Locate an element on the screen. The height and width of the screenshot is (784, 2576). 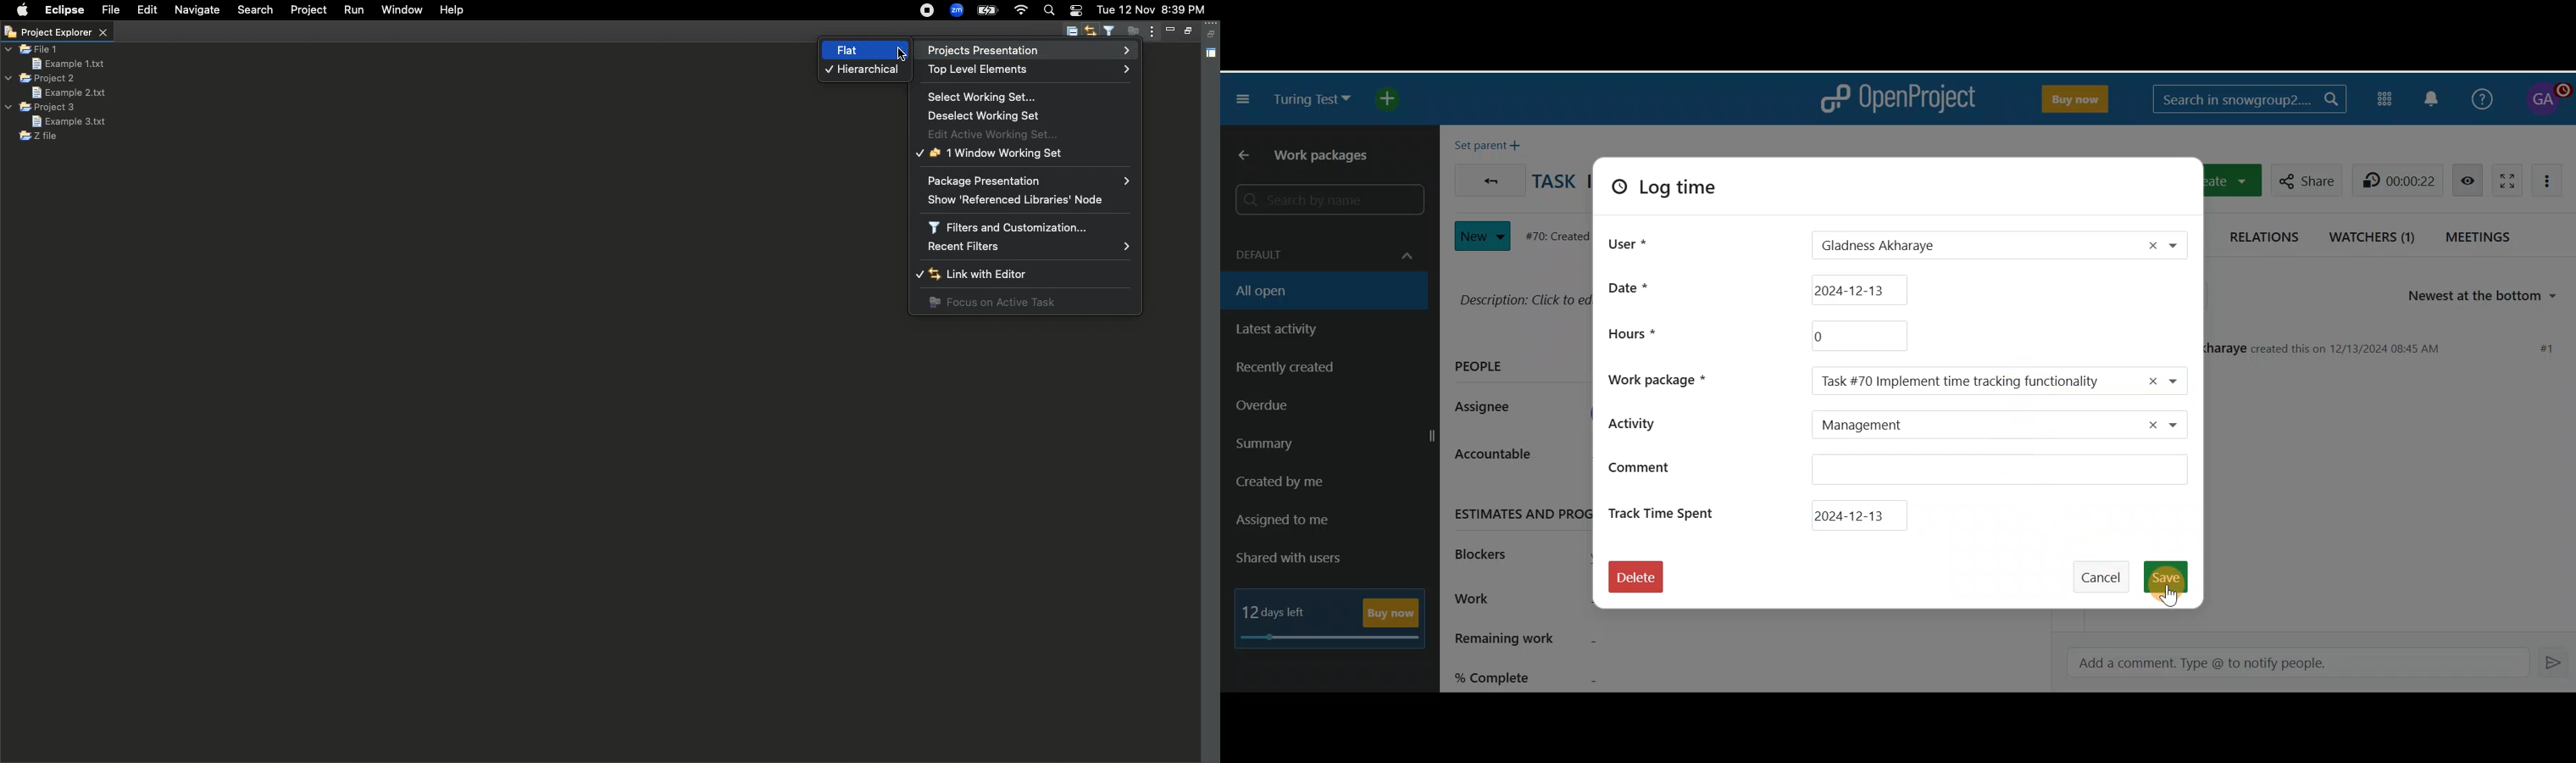
Task #70 Implement time tracking functionality is located at coordinates (1967, 381).